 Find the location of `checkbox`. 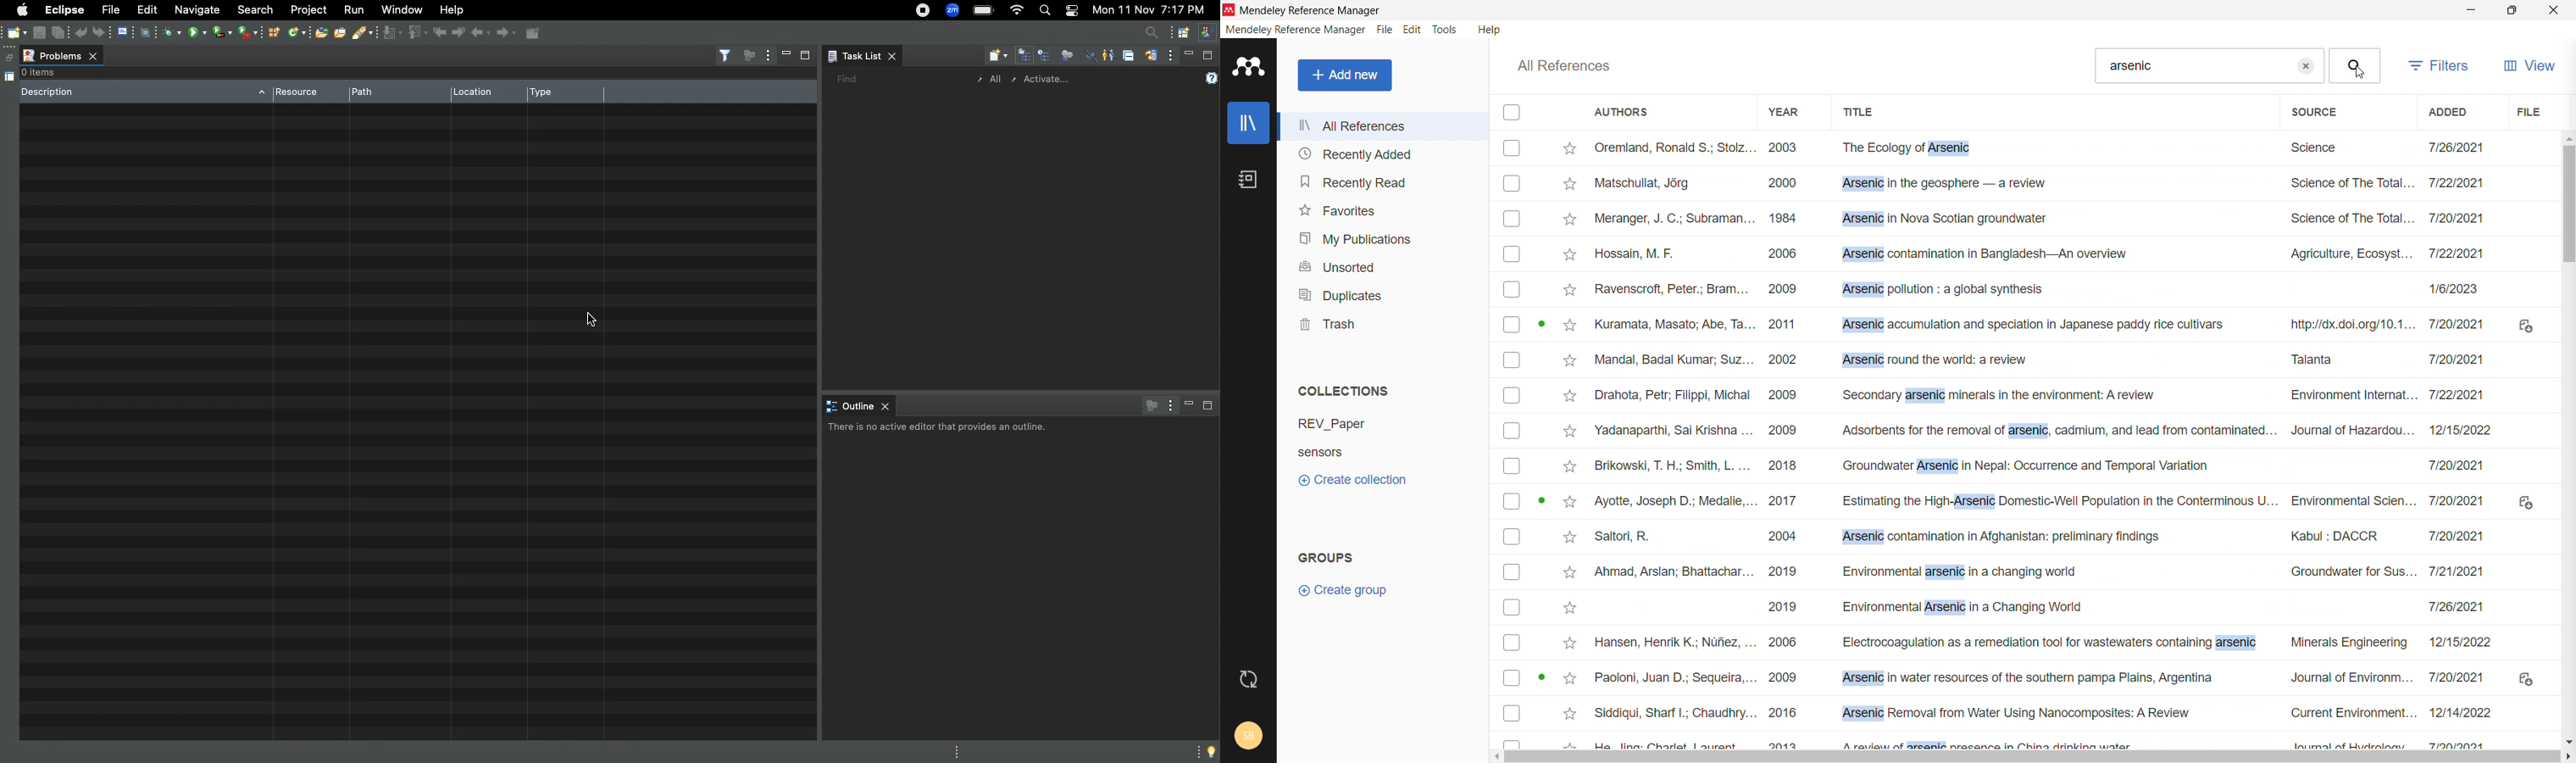

checkbox is located at coordinates (1512, 112).